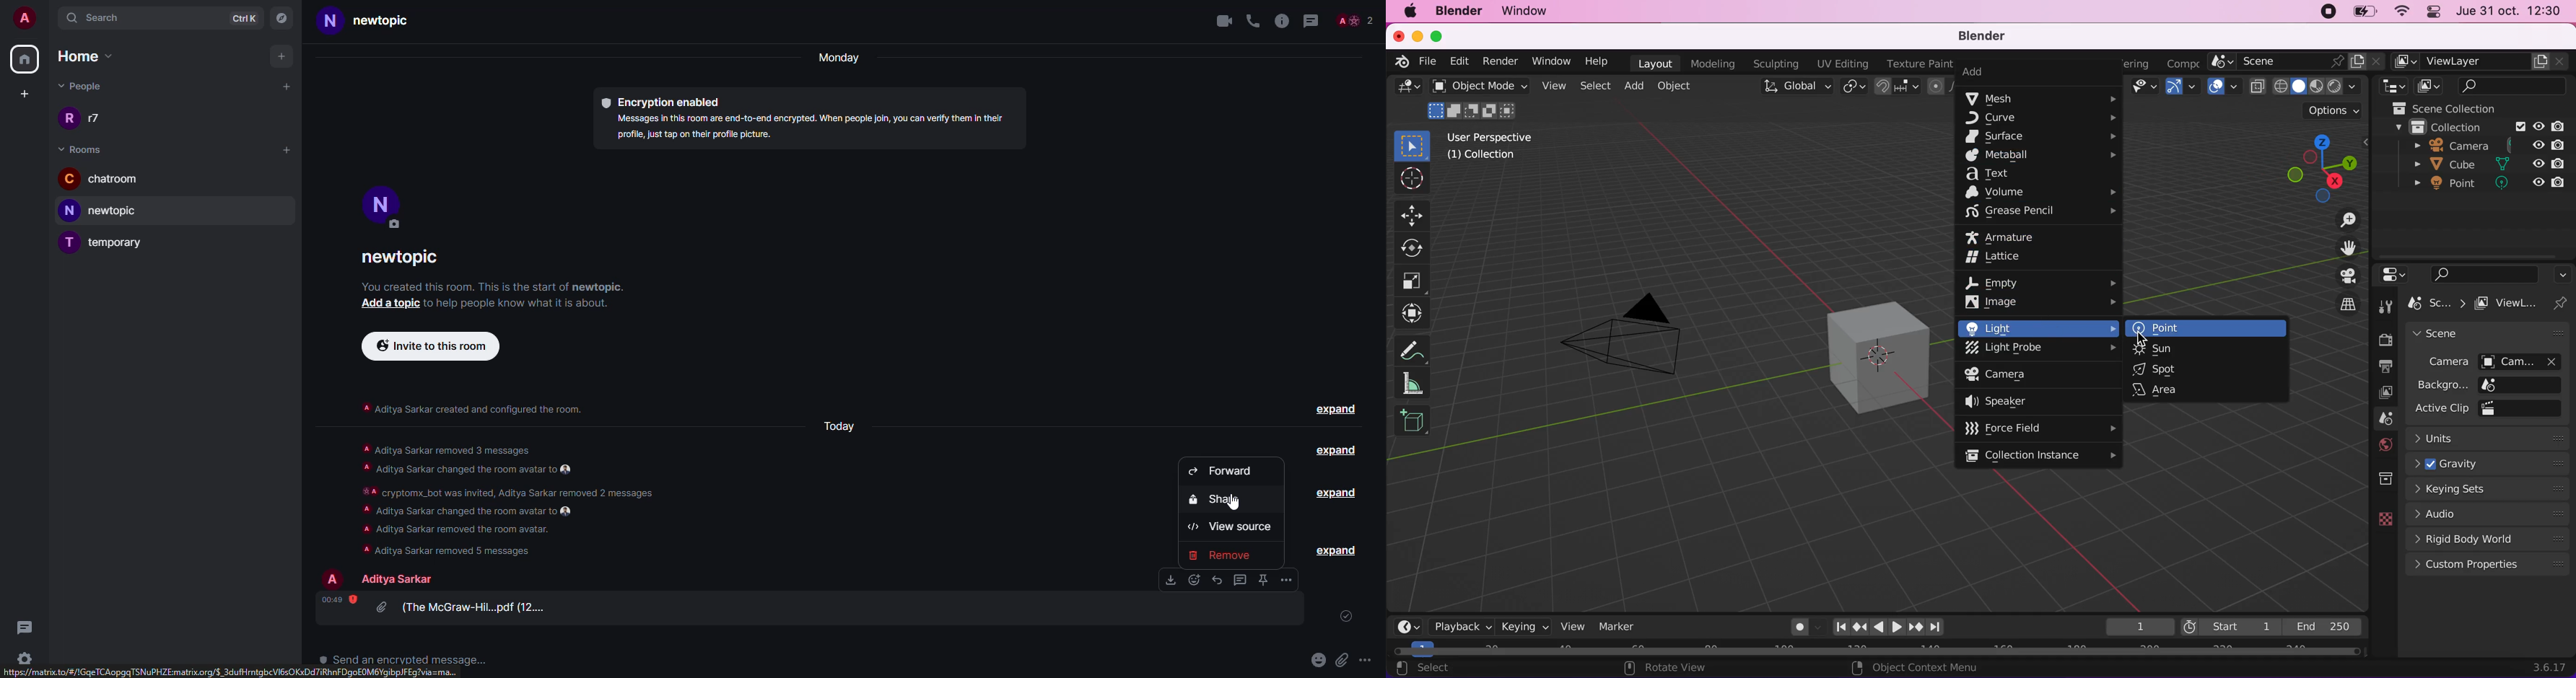 This screenshot has height=700, width=2576. Describe the element at coordinates (808, 128) in the screenshot. I see `Messages in this room are end-to-end encrypted. When people join, you can verify them In their
profile, just tap on their profile picture.` at that location.